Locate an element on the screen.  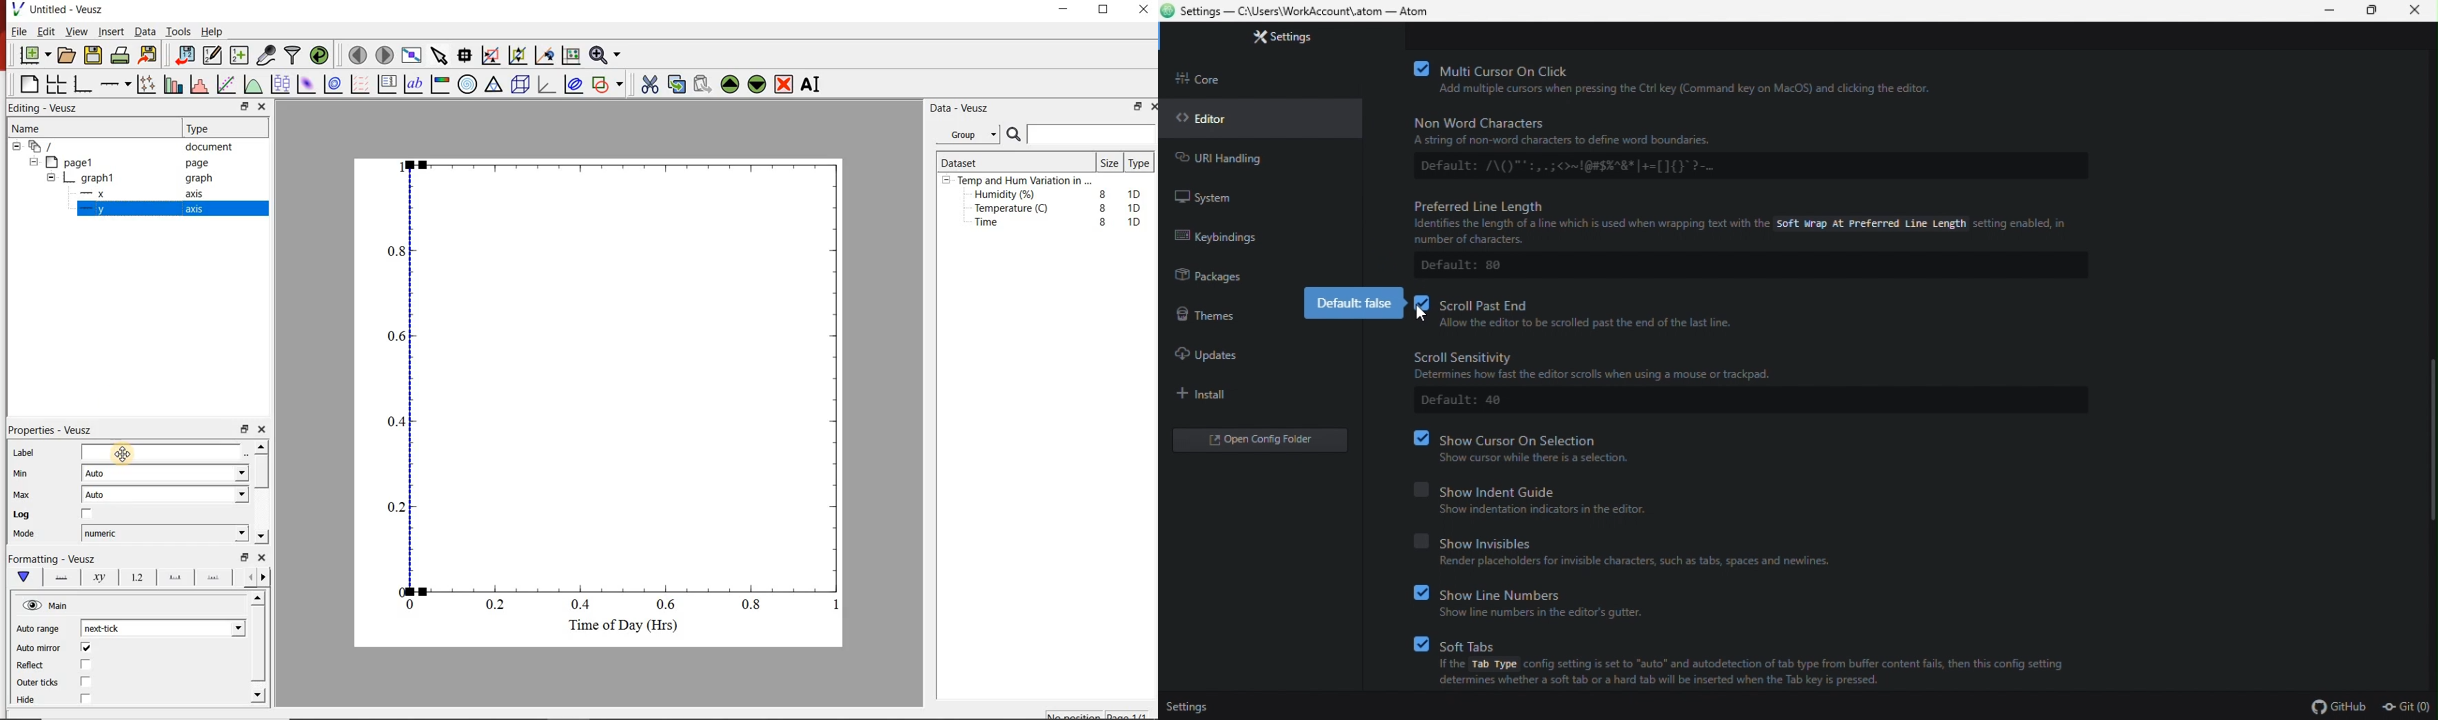
main formatting is located at coordinates (25, 578).